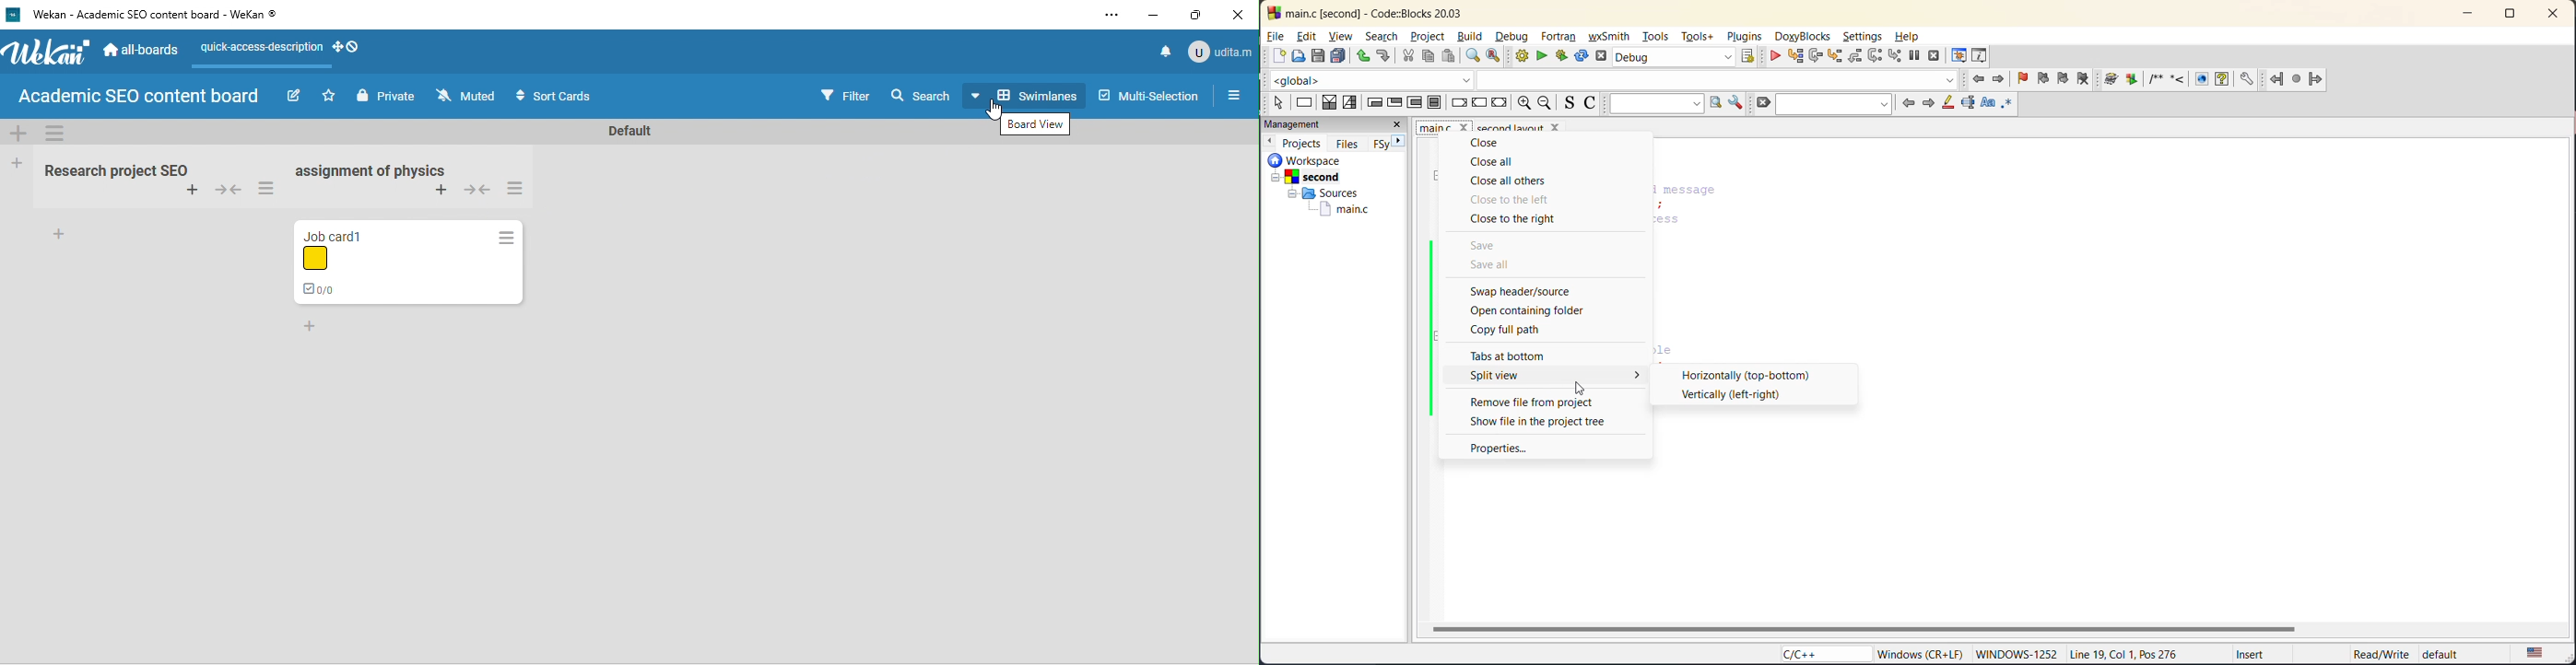 The width and height of the screenshot is (2576, 672). I want to click on horizontally, so click(1746, 374).